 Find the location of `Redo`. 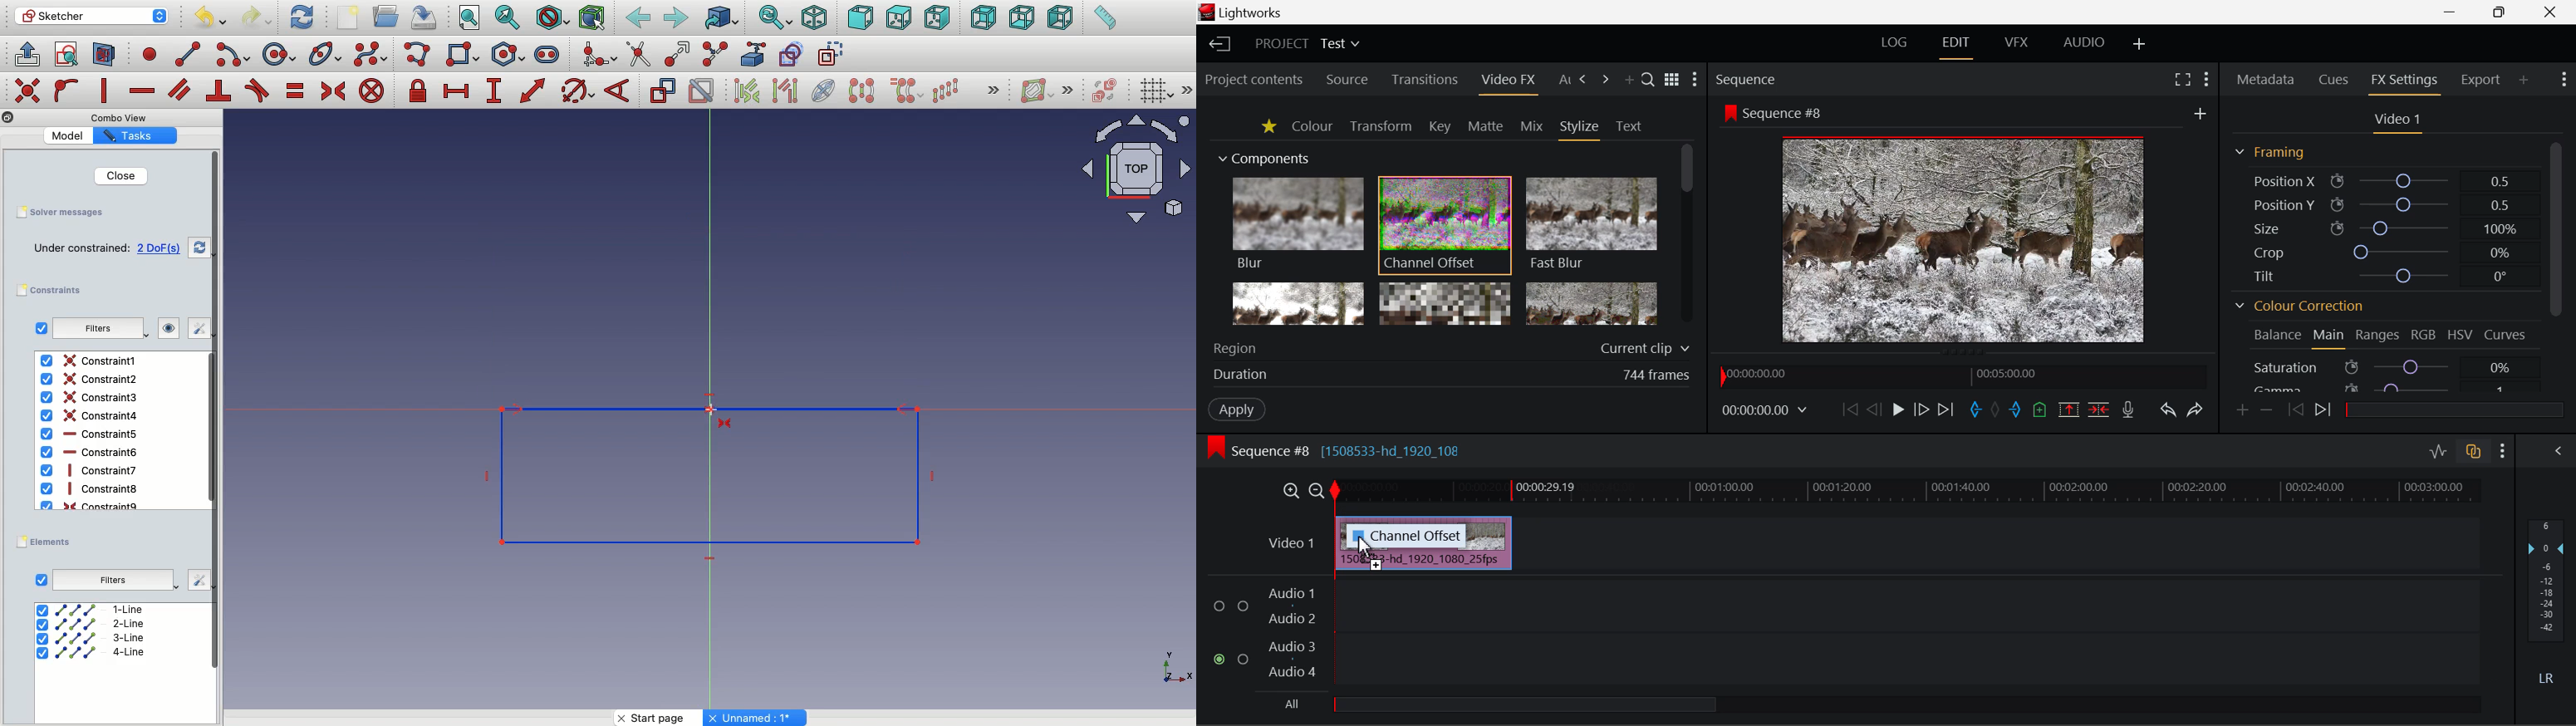

Redo is located at coordinates (259, 17).